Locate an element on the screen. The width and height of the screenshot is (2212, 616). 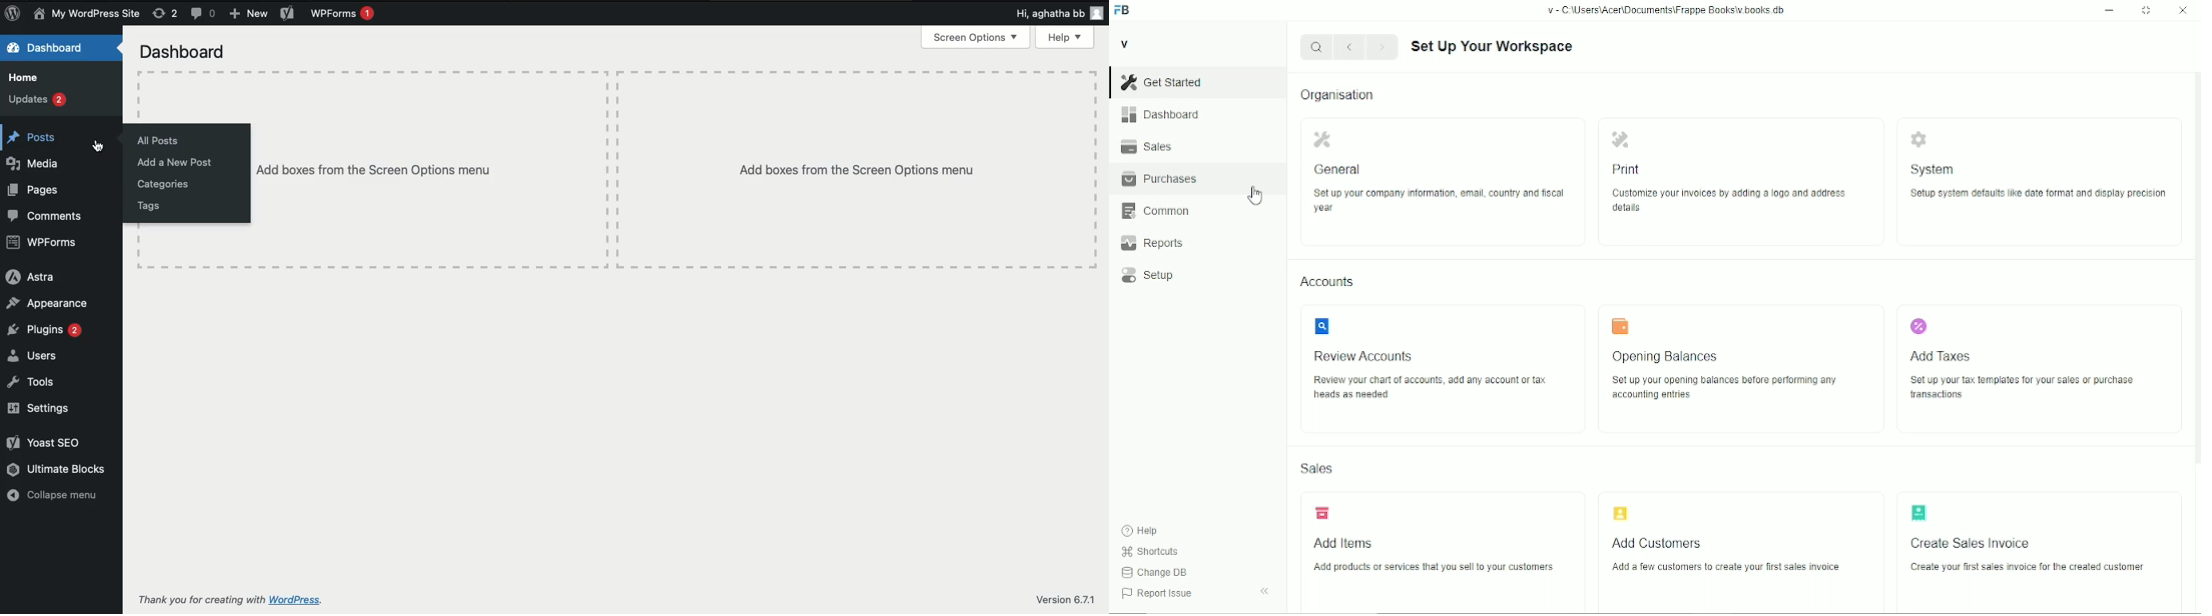
Categories is located at coordinates (164, 184).